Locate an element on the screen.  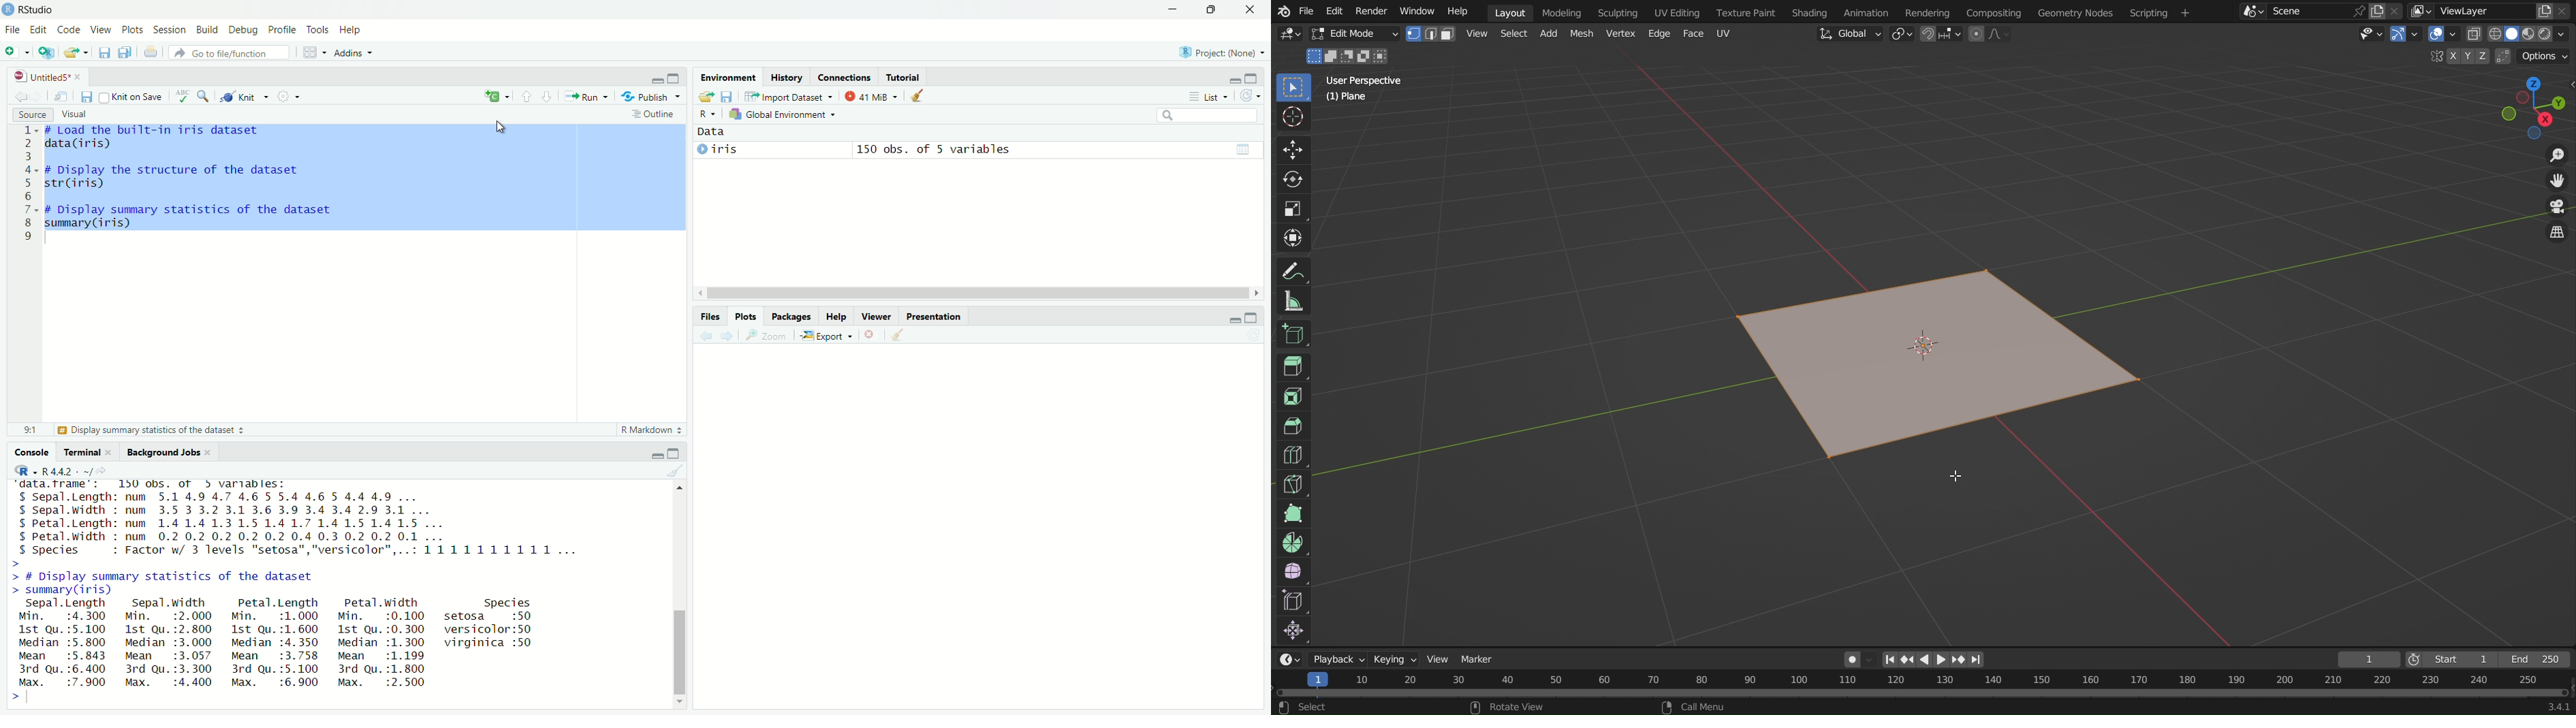
Console is located at coordinates (30, 452).